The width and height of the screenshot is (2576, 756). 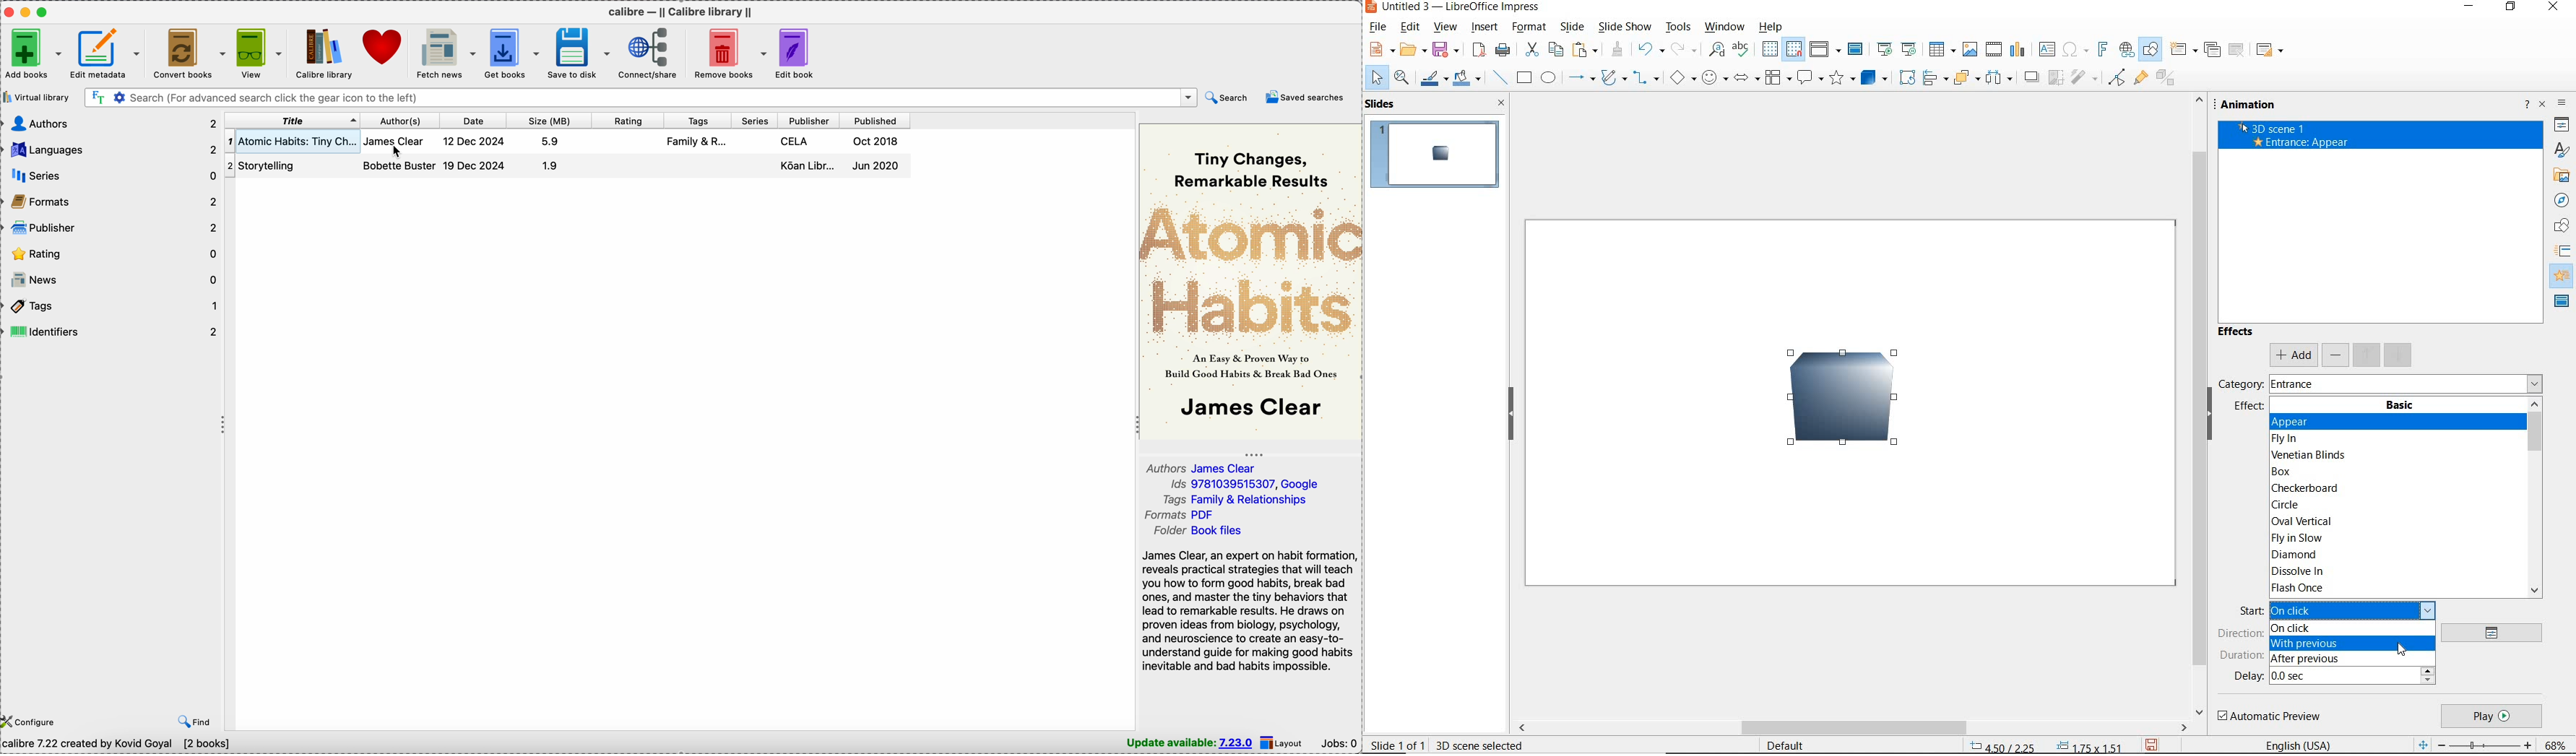 What do you see at coordinates (1843, 79) in the screenshot?
I see `stars and banners` at bounding box center [1843, 79].